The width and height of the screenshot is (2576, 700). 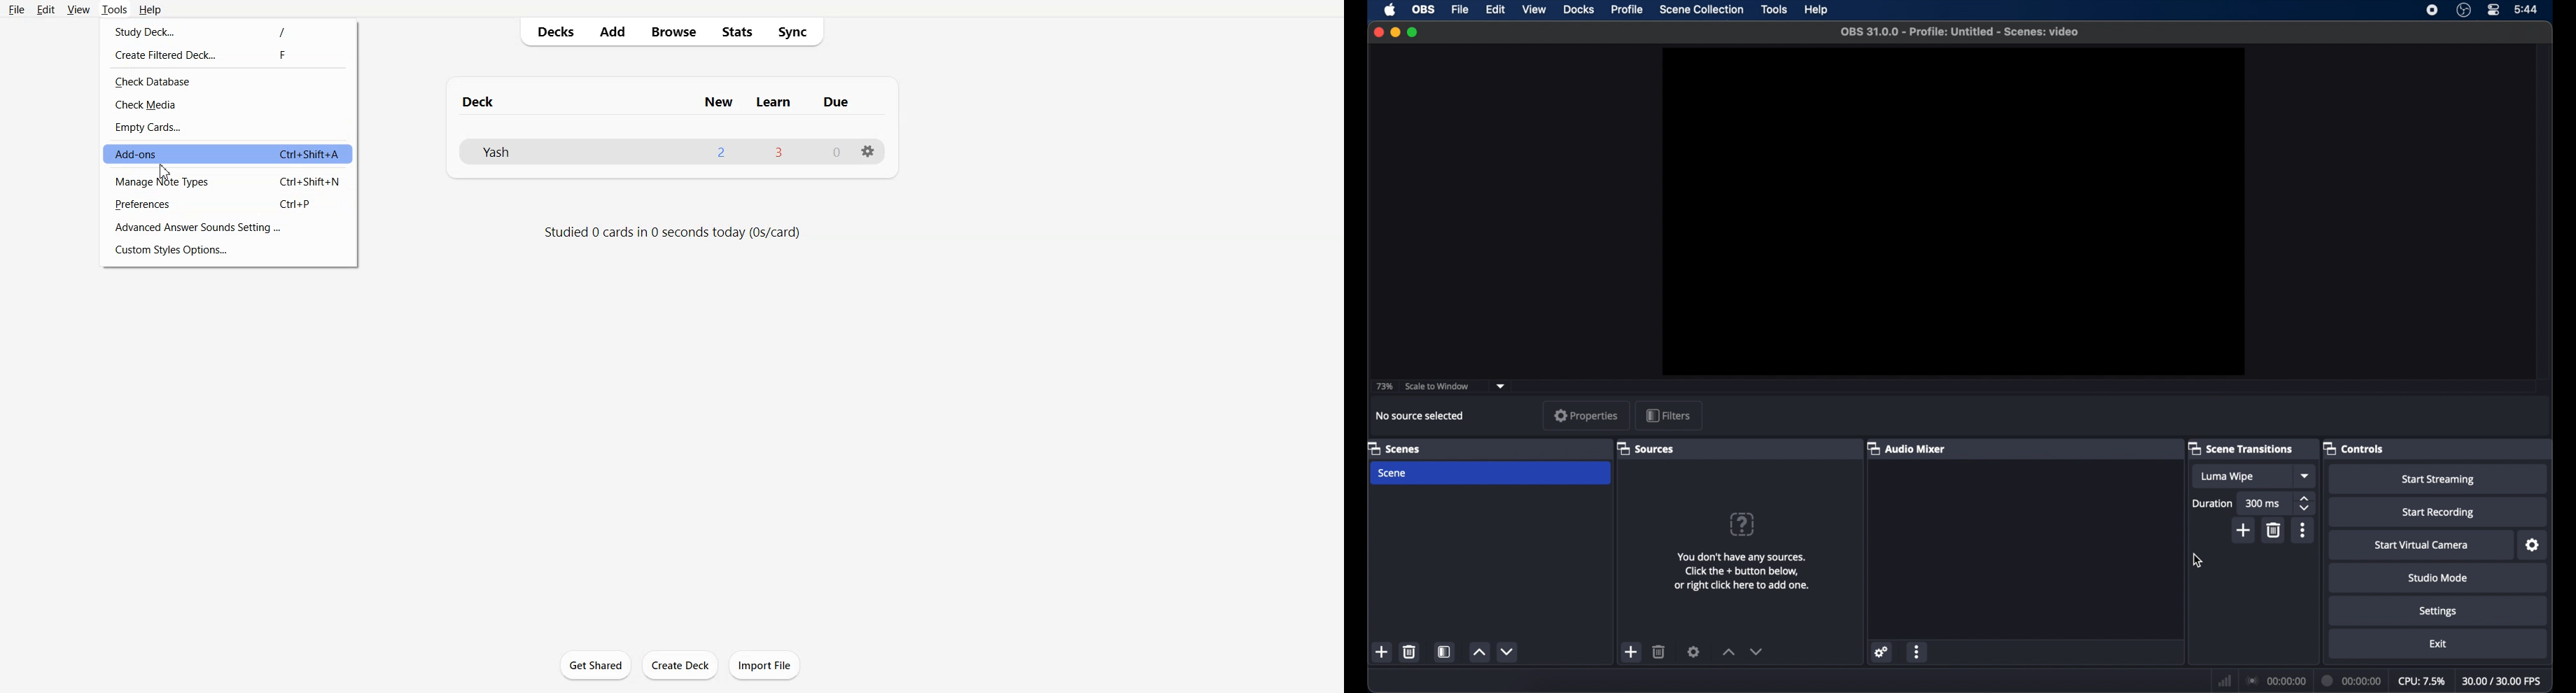 I want to click on start virtual camera, so click(x=2421, y=545).